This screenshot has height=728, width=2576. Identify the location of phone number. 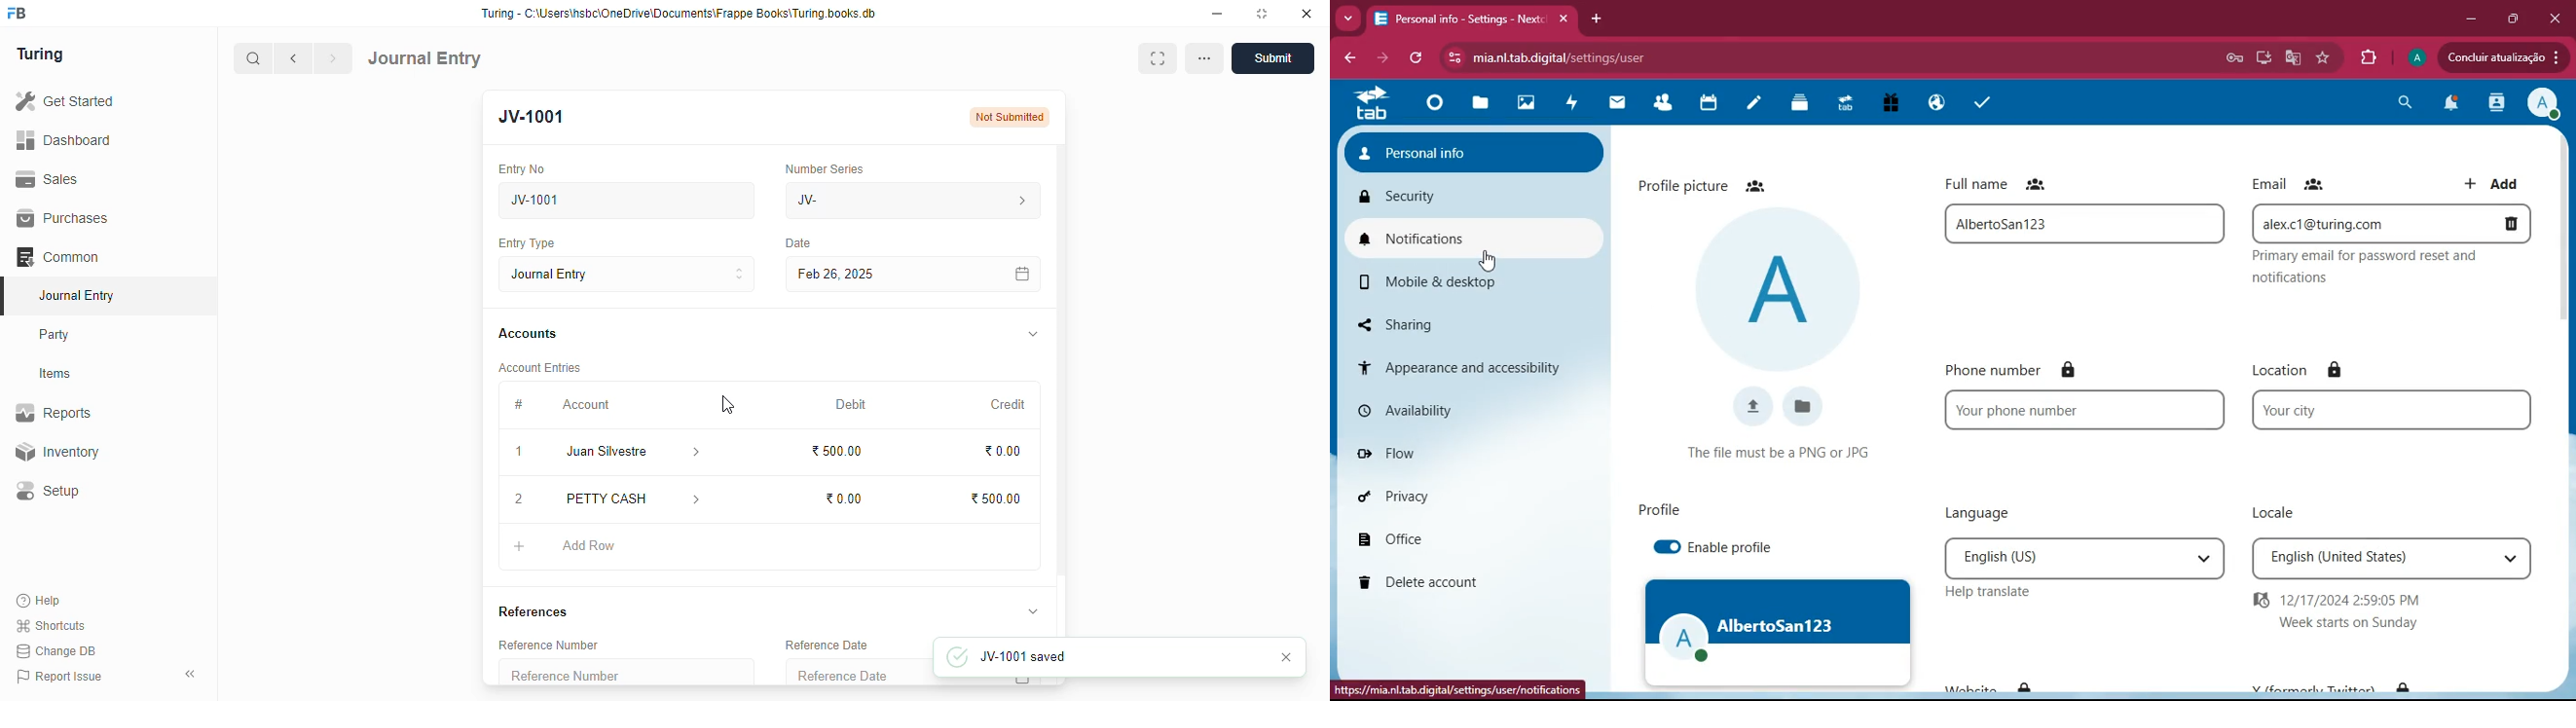
(2061, 369).